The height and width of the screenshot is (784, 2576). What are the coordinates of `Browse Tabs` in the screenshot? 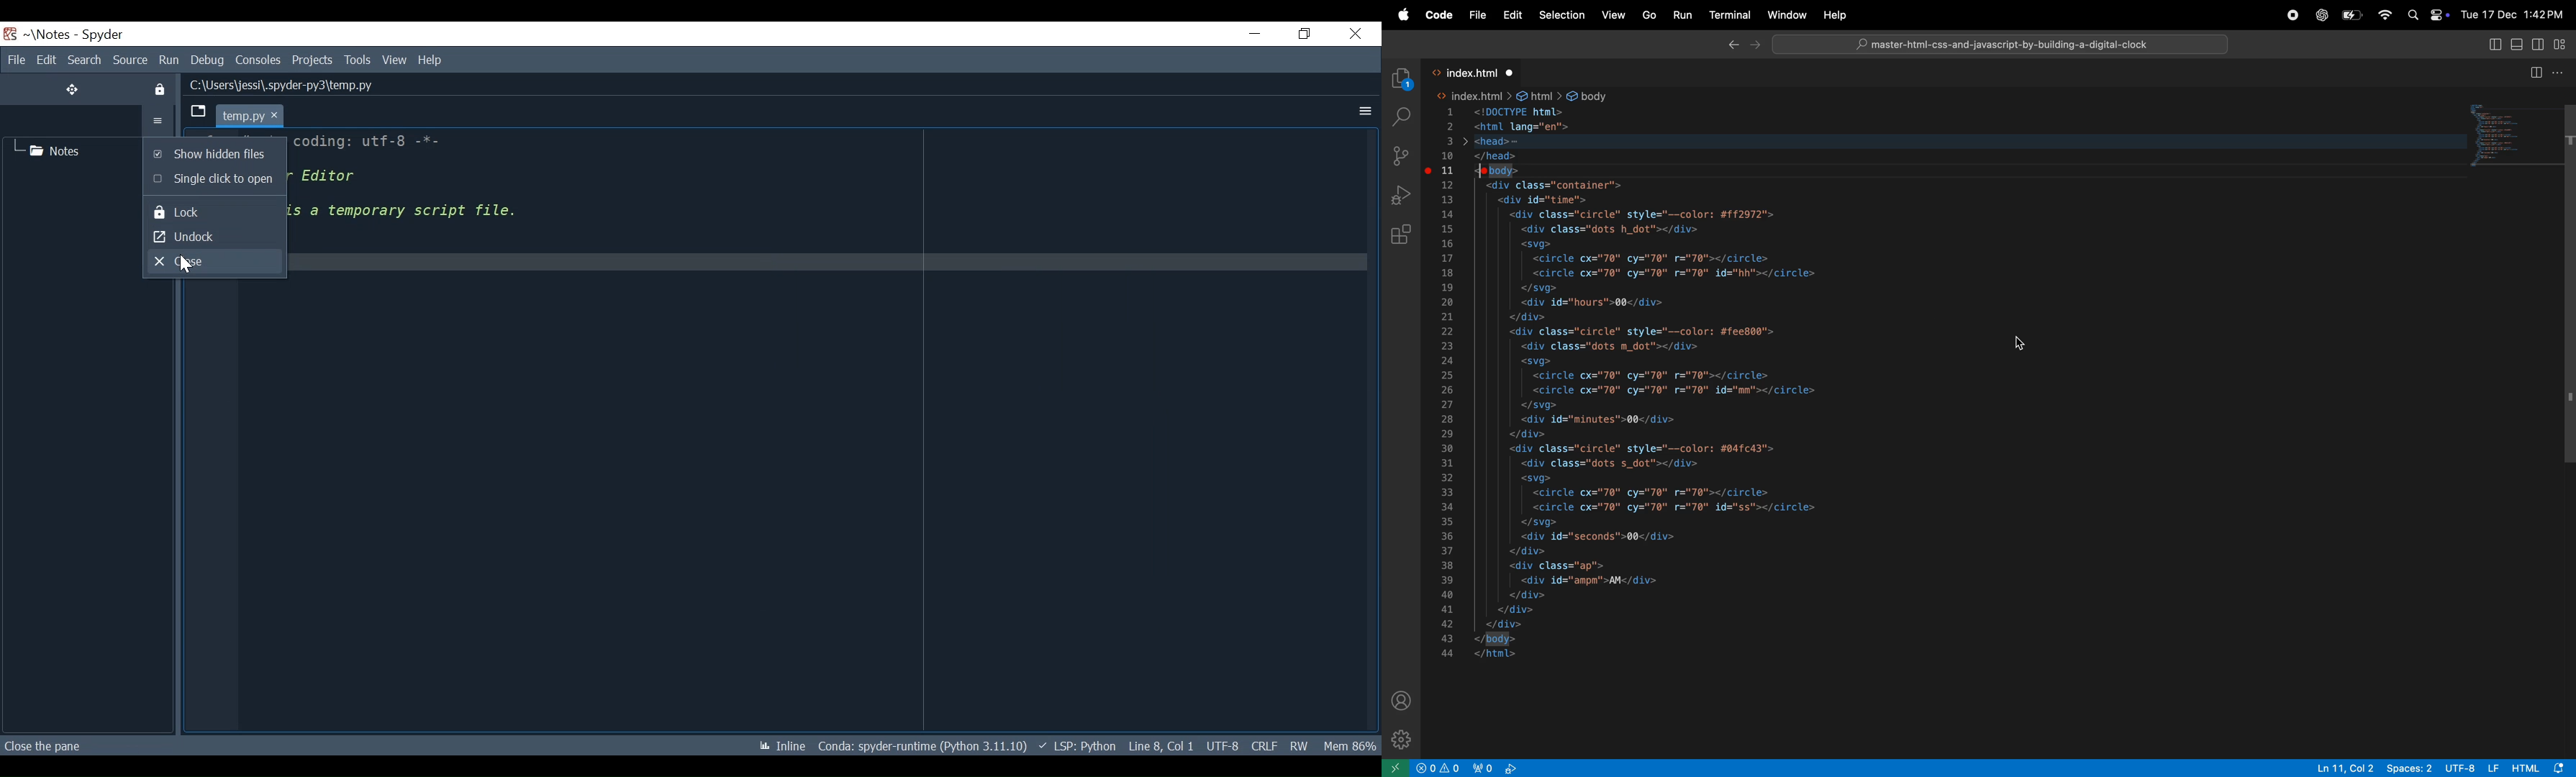 It's located at (196, 112).